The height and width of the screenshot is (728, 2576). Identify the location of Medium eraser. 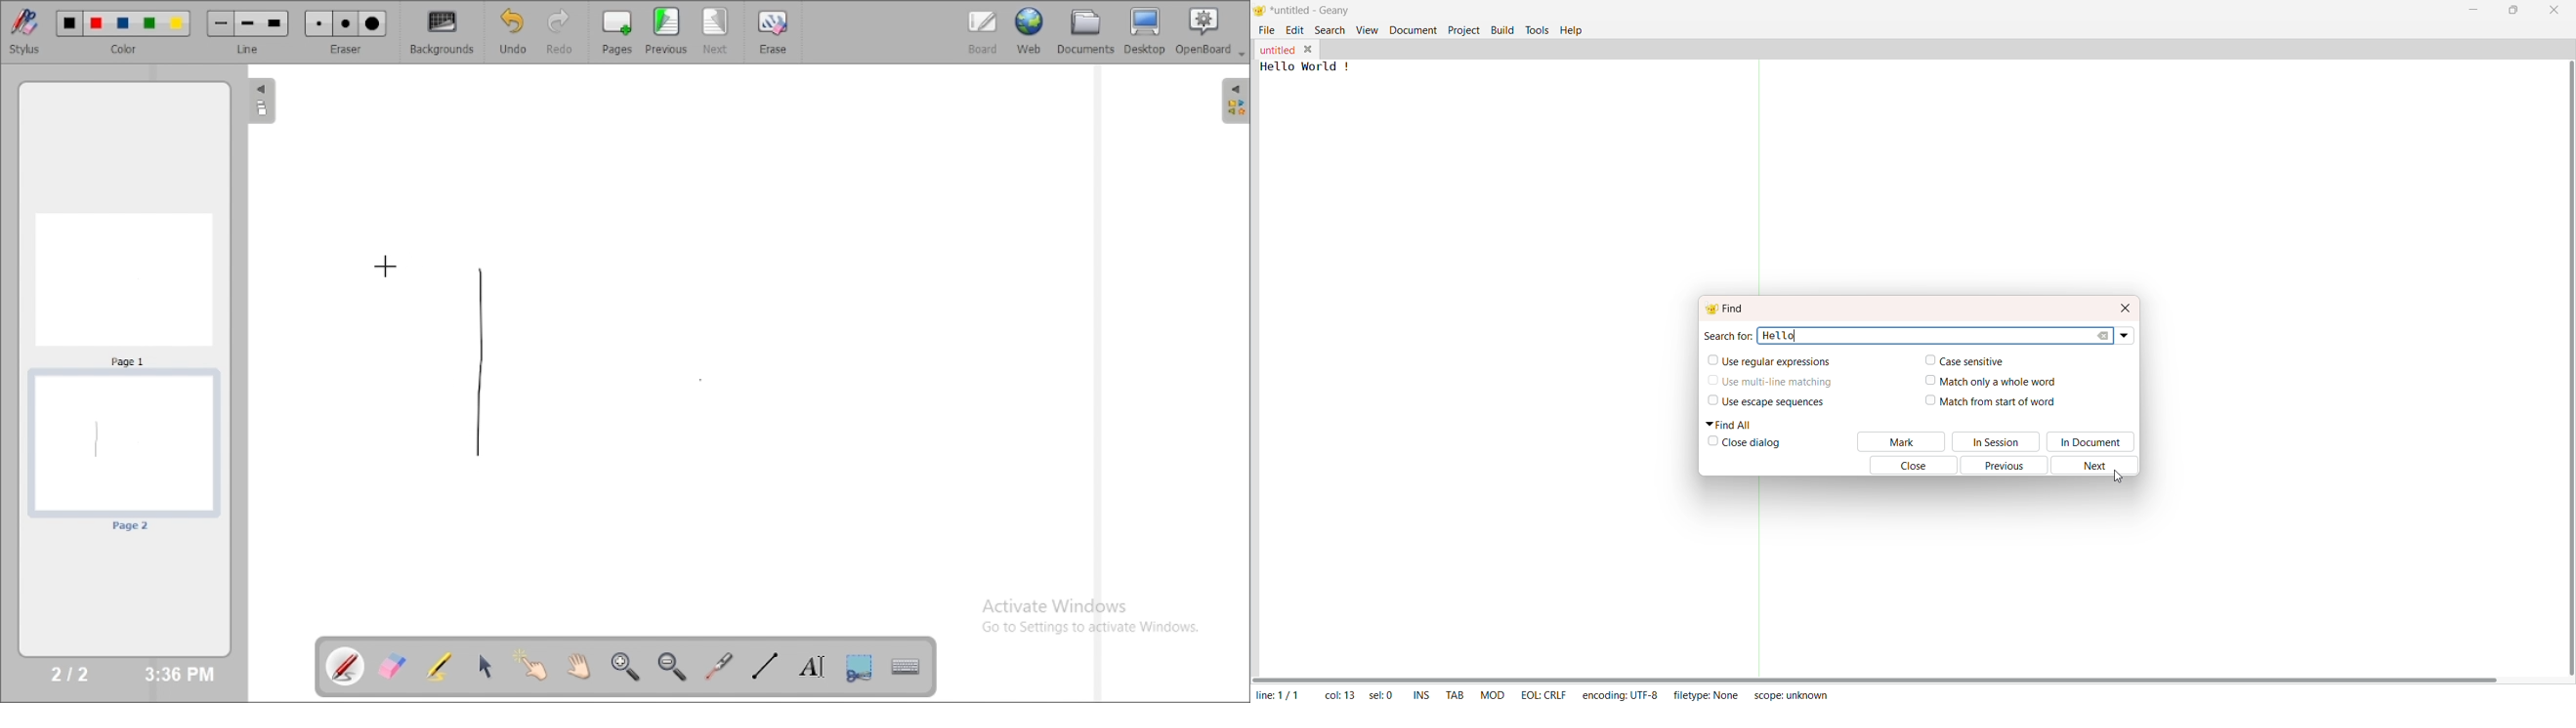
(346, 24).